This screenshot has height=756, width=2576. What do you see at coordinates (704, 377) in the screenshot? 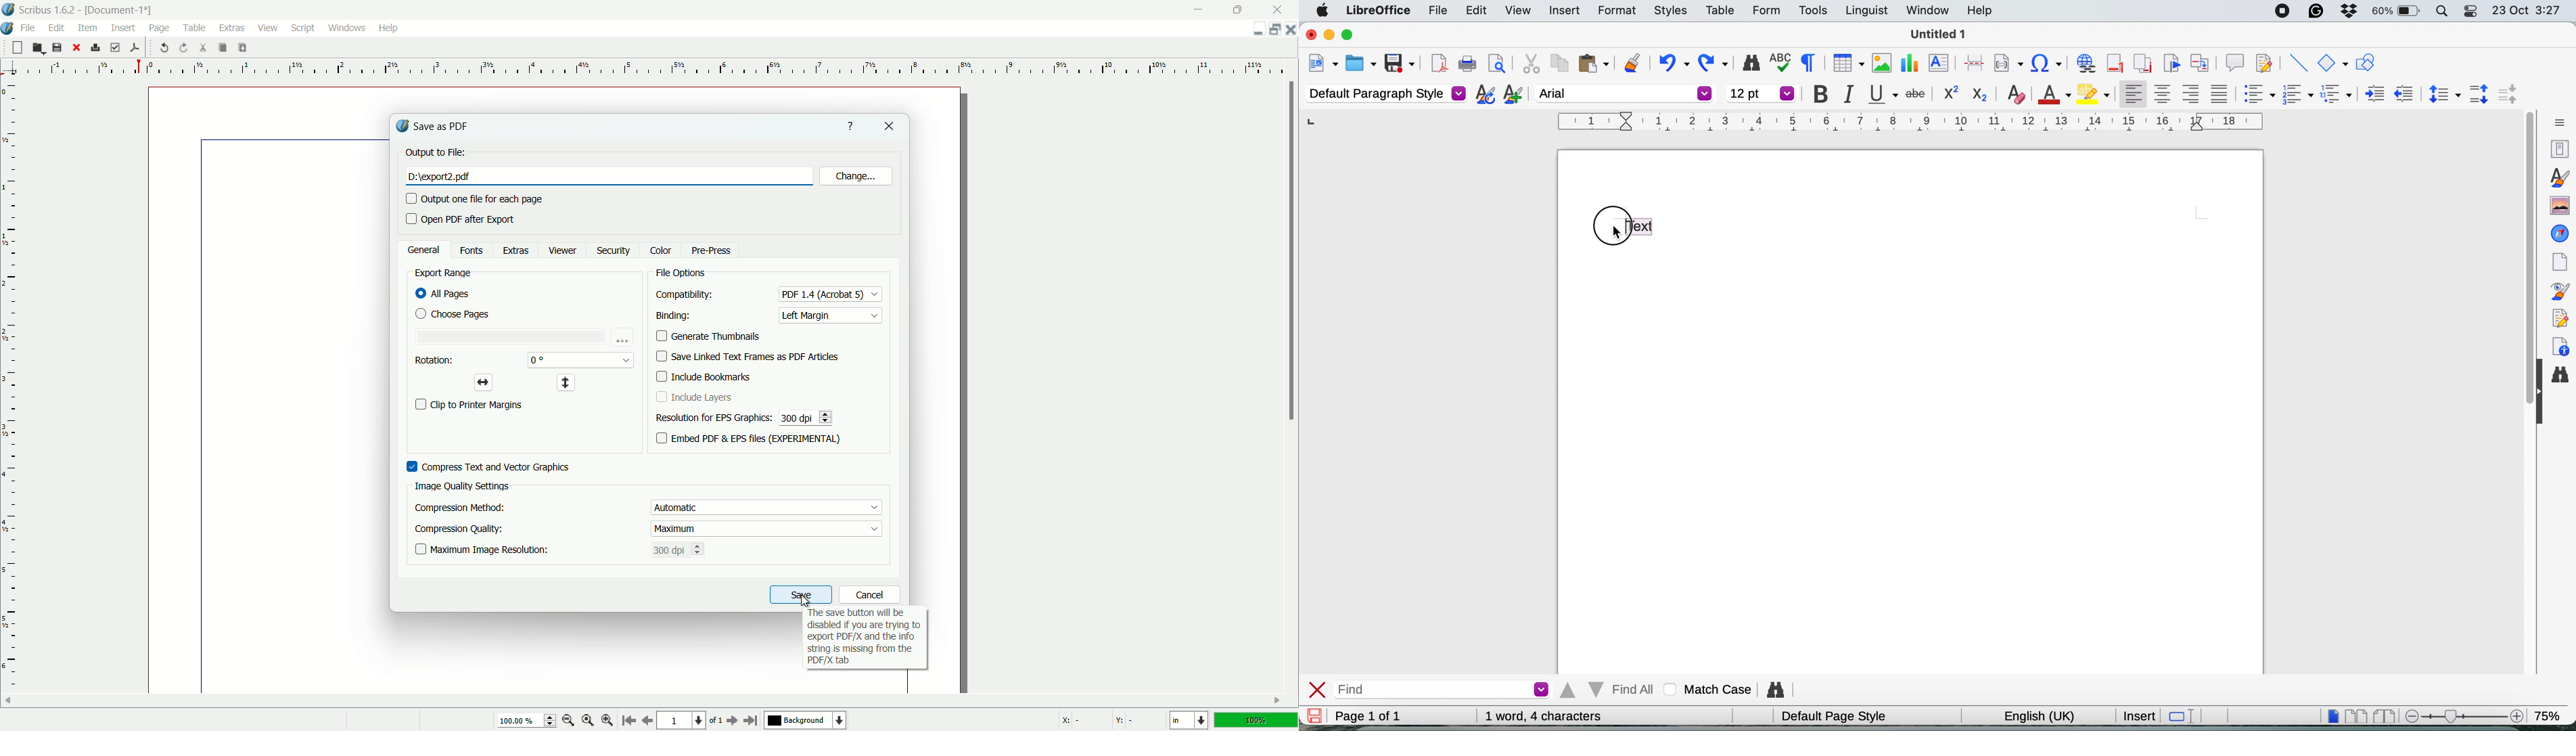
I see `include bookmarks` at bounding box center [704, 377].